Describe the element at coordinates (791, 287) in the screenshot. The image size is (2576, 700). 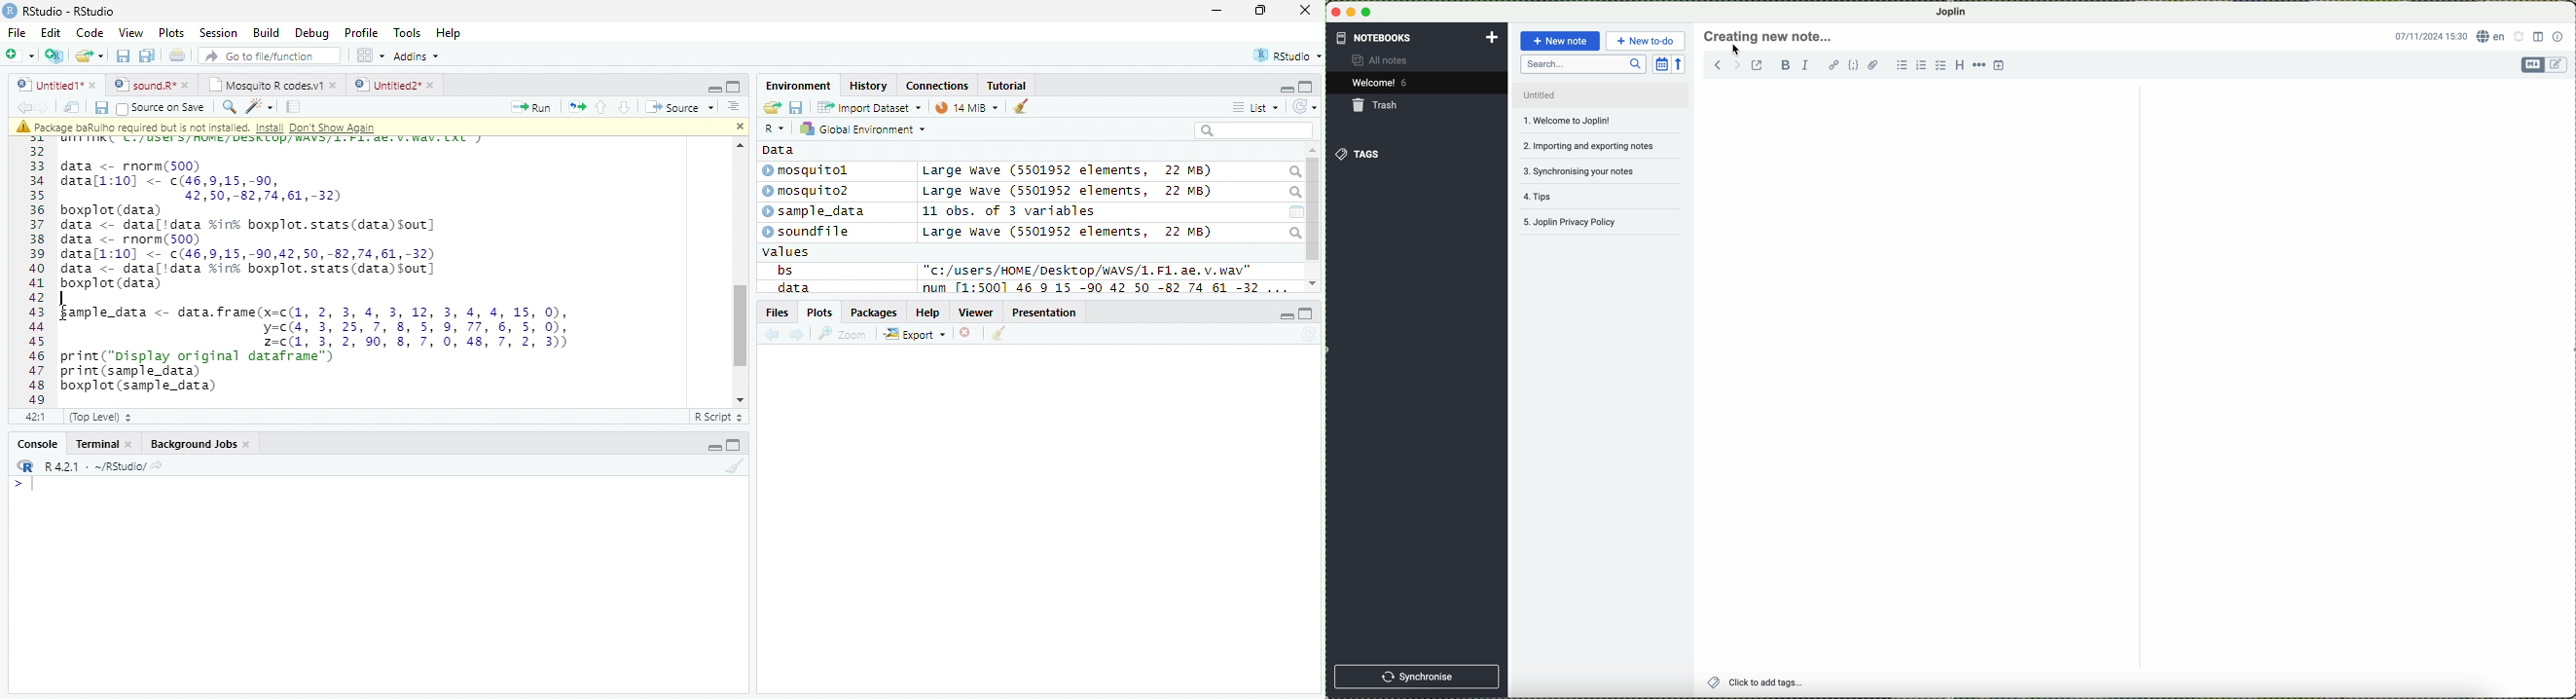
I see `data` at that location.